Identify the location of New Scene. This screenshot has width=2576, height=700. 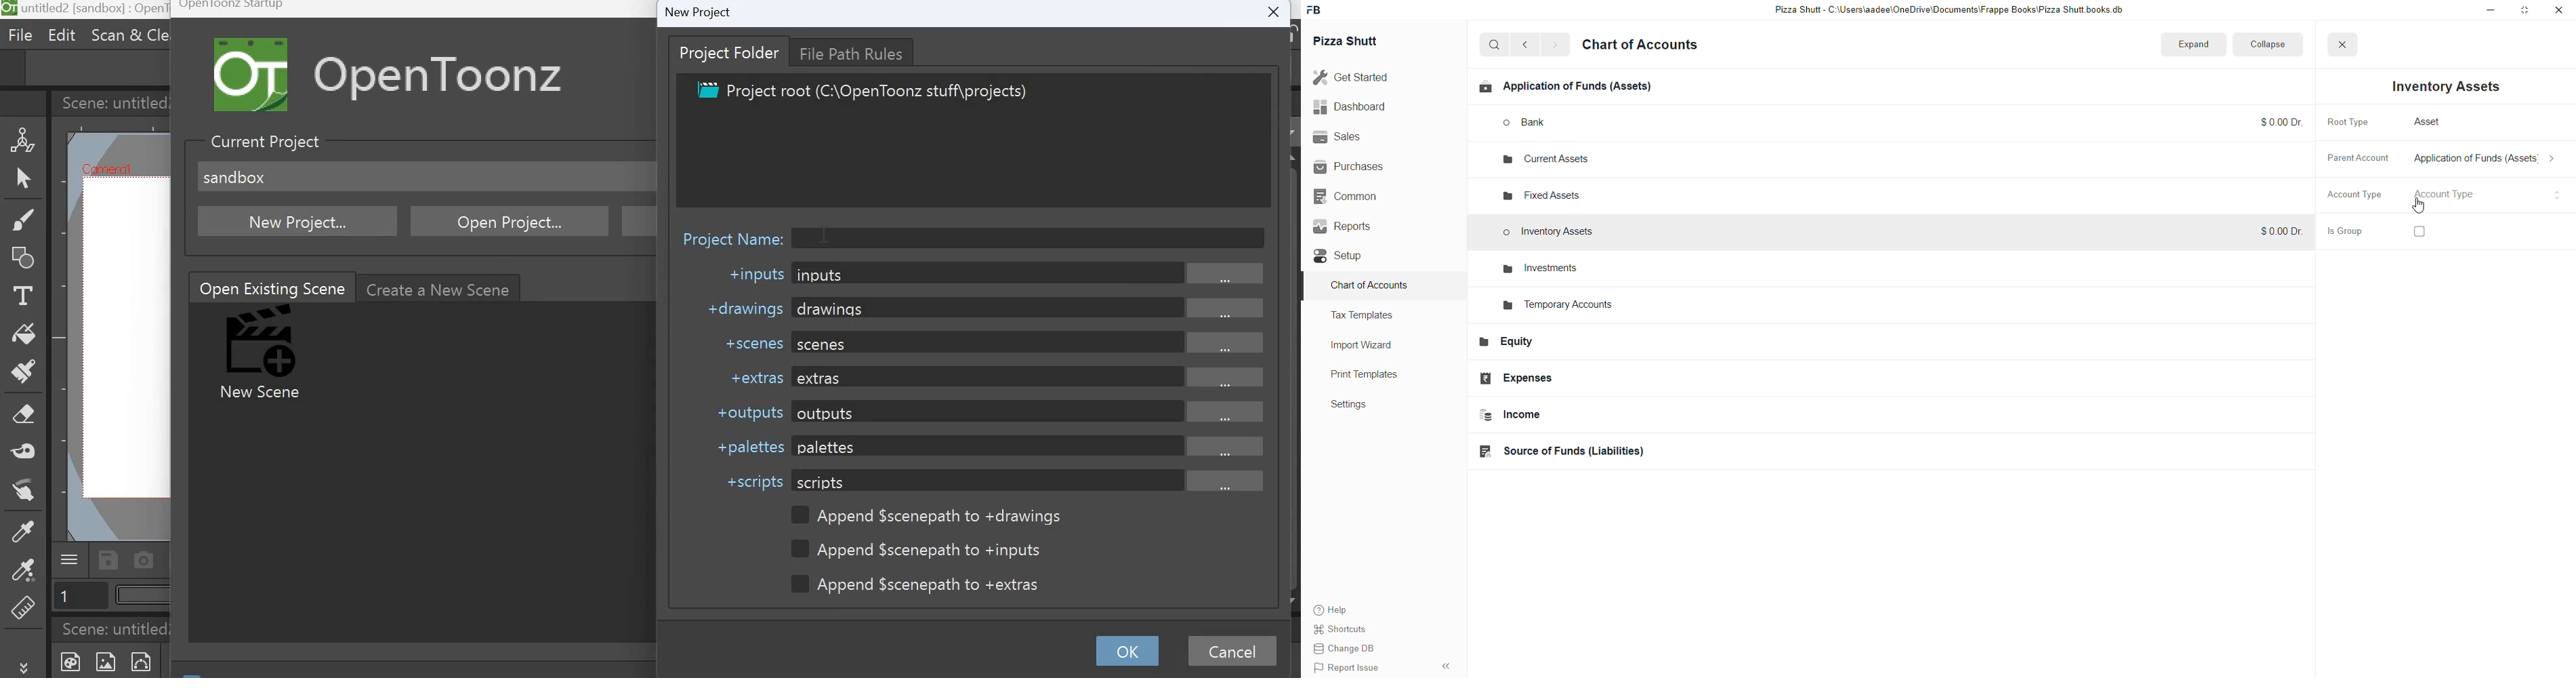
(264, 355).